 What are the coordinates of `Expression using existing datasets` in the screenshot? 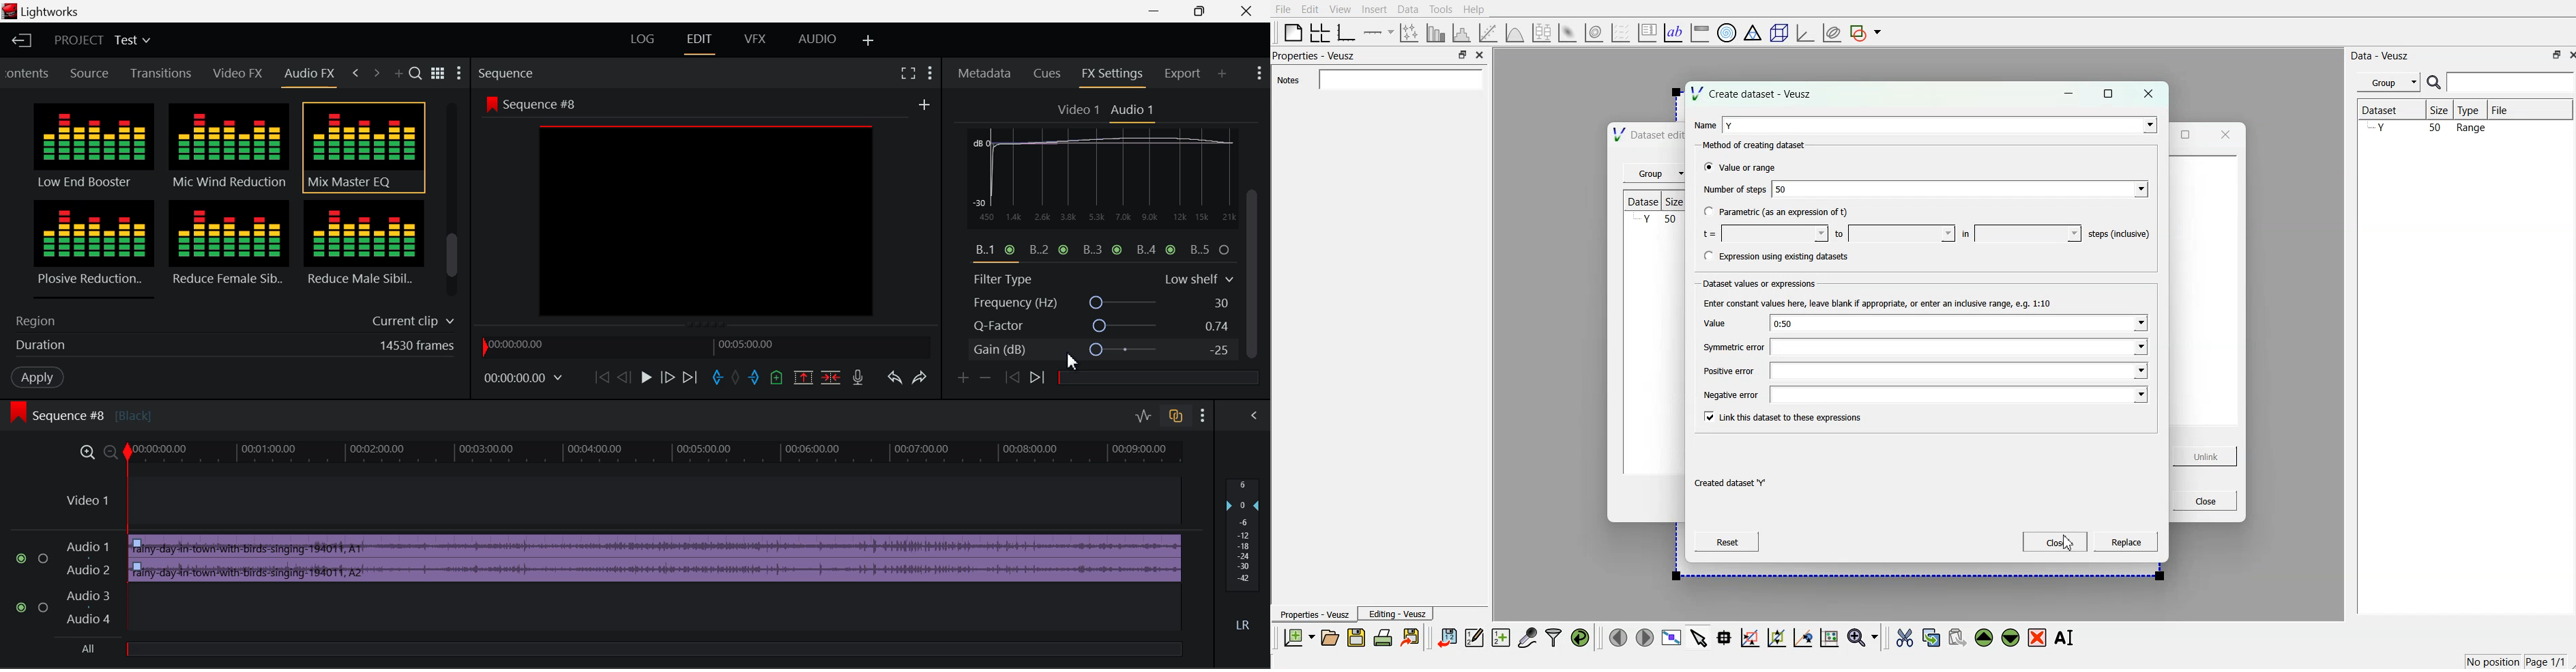 It's located at (1792, 256).